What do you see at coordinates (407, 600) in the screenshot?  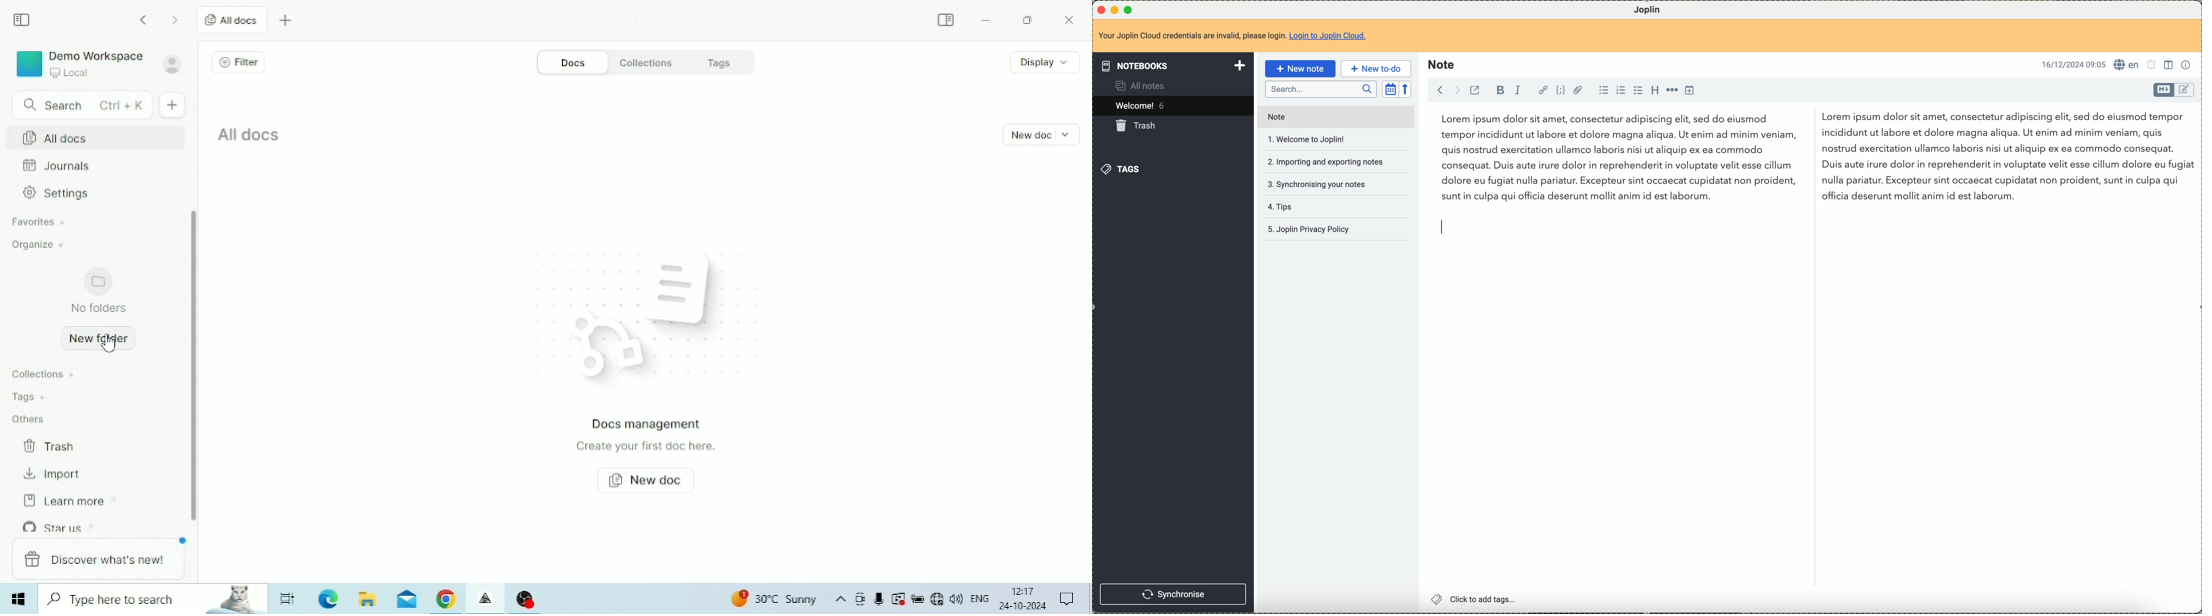 I see `Mail` at bounding box center [407, 600].